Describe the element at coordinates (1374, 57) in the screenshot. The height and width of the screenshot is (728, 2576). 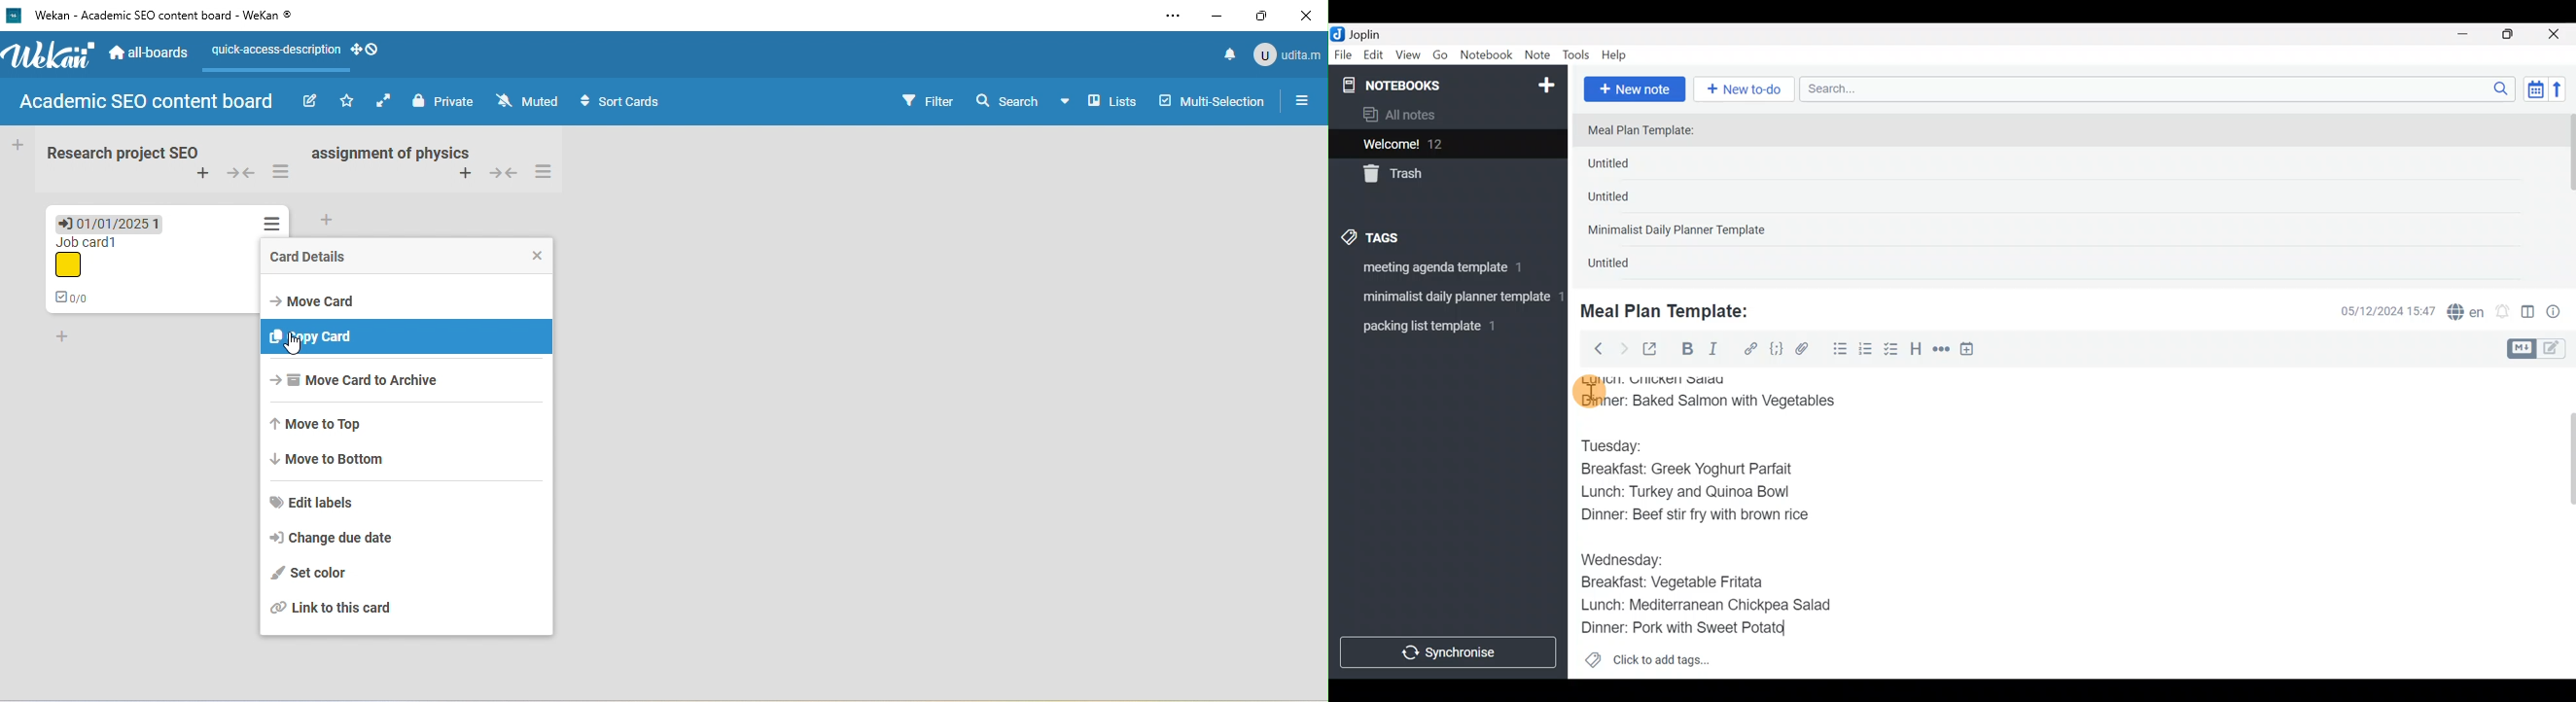
I see `Edit` at that location.